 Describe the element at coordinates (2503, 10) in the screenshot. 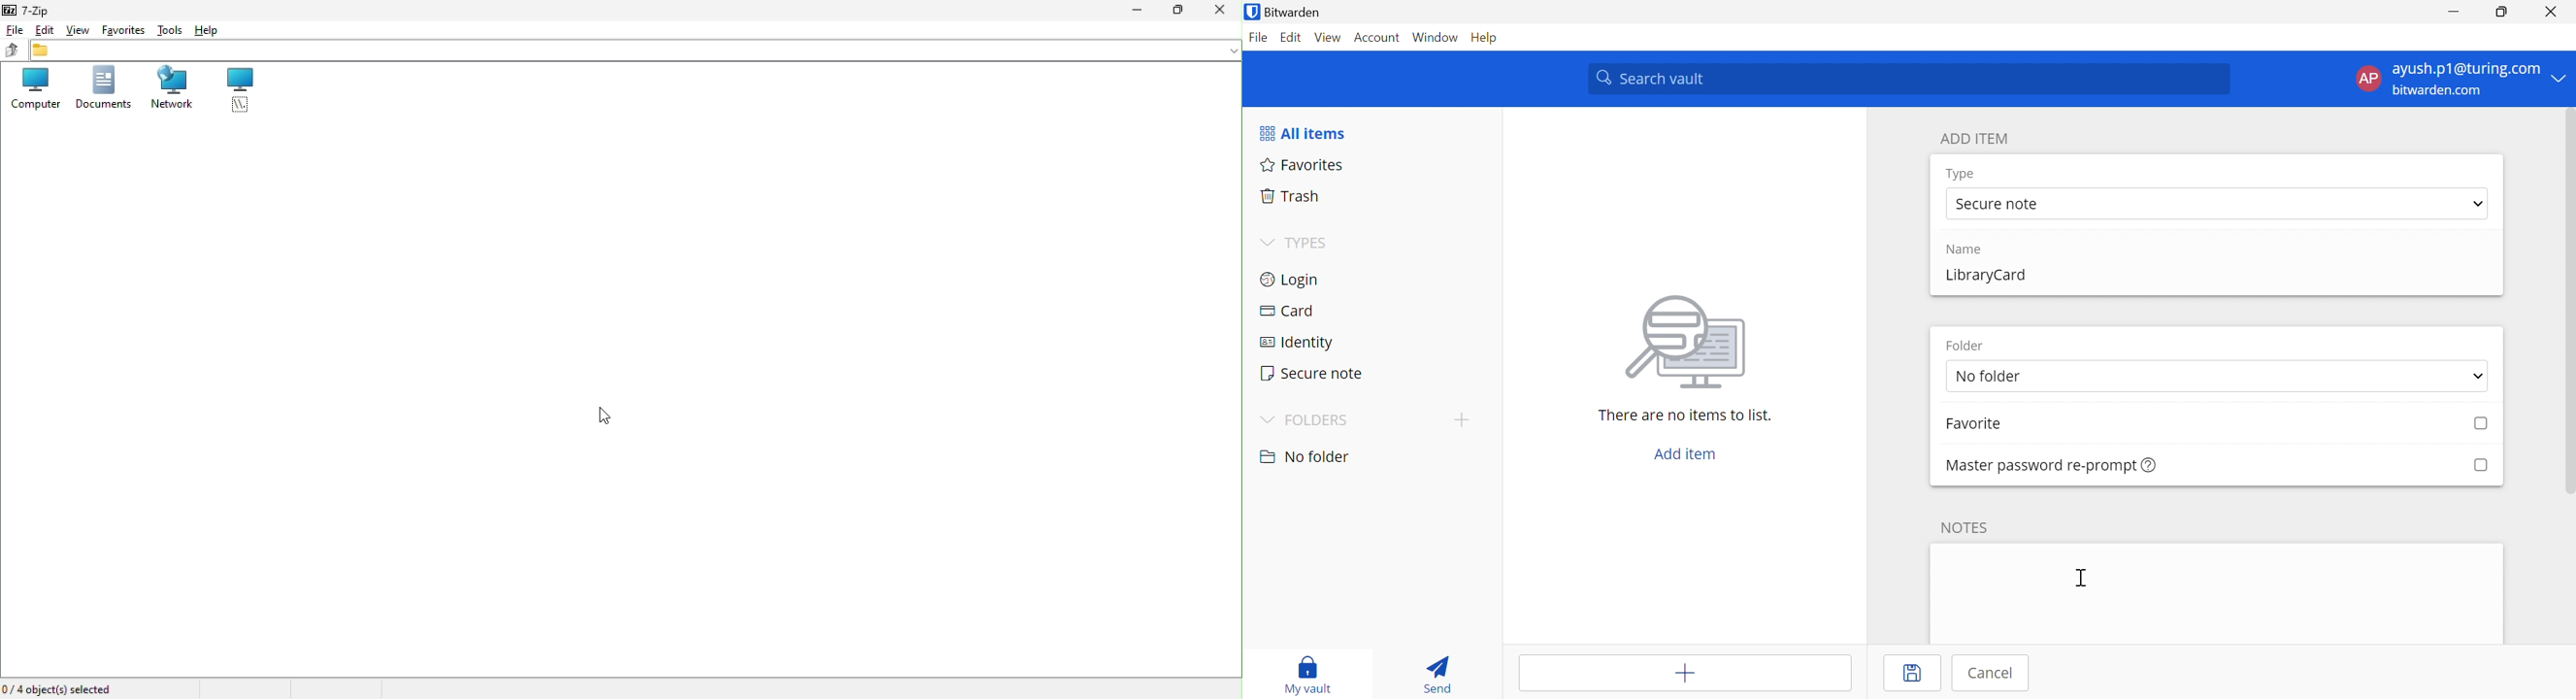

I see `Restore Down` at that location.